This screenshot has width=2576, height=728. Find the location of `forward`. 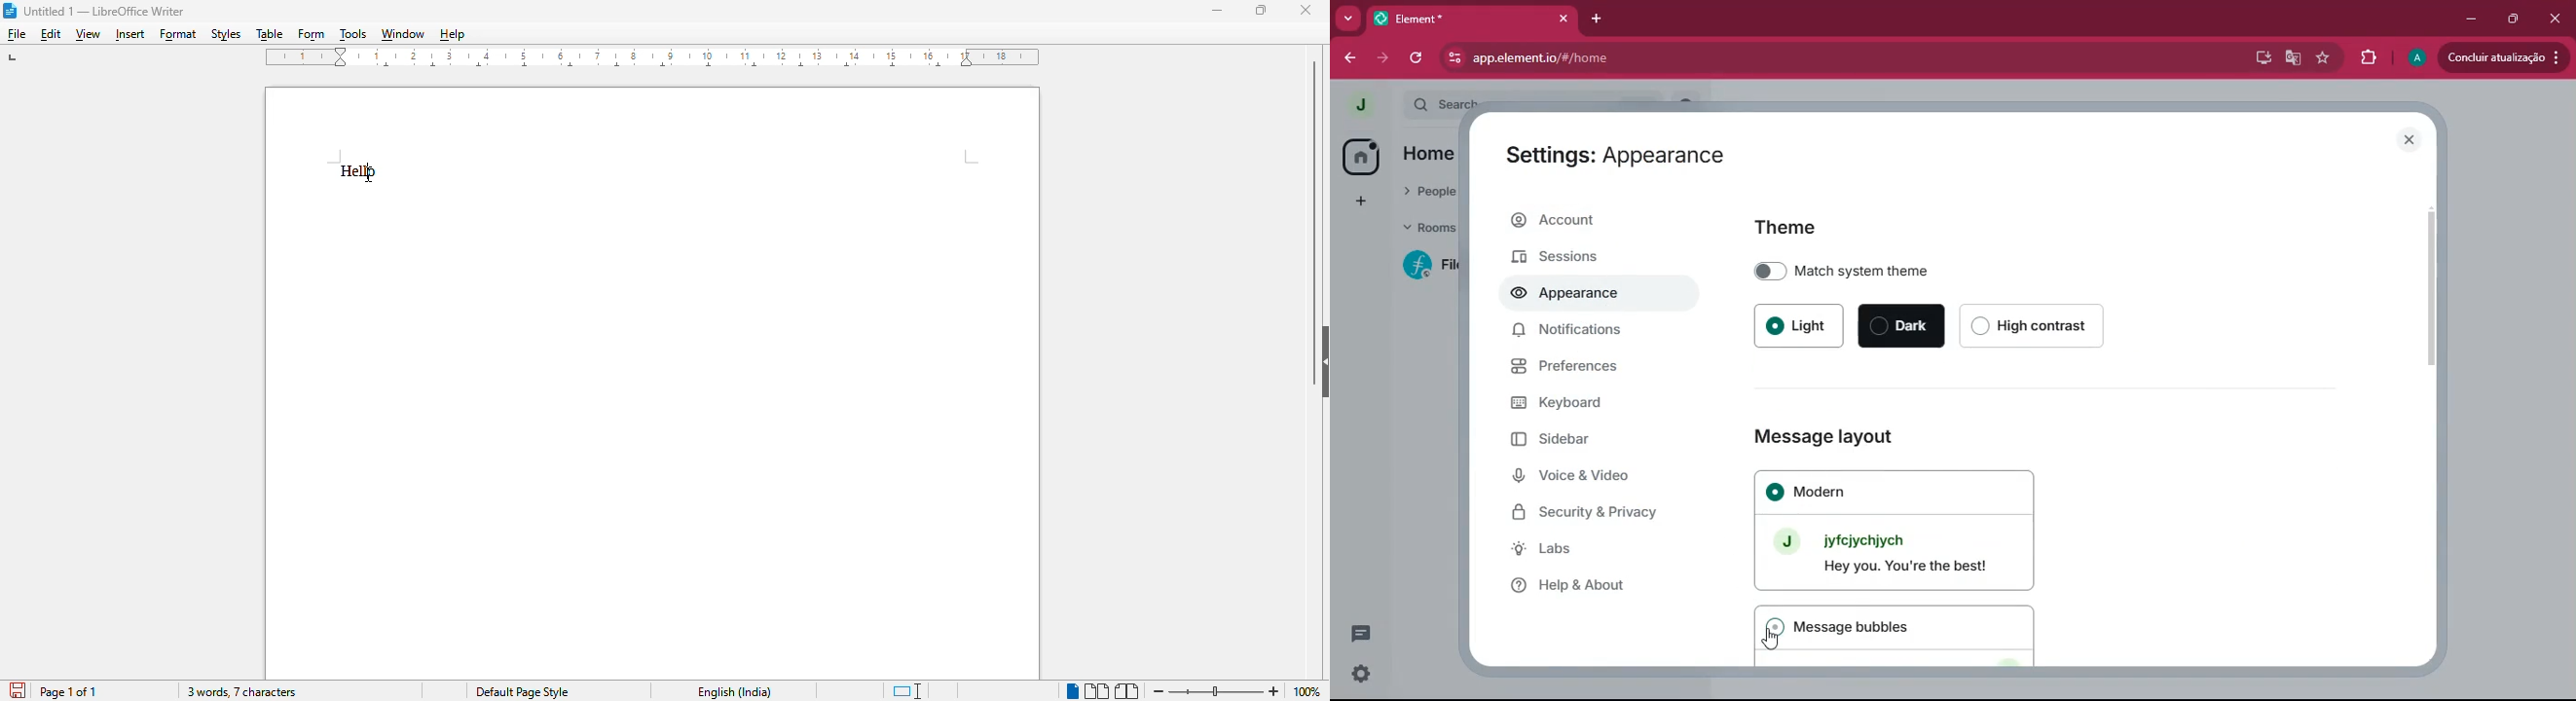

forward is located at coordinates (1386, 60).